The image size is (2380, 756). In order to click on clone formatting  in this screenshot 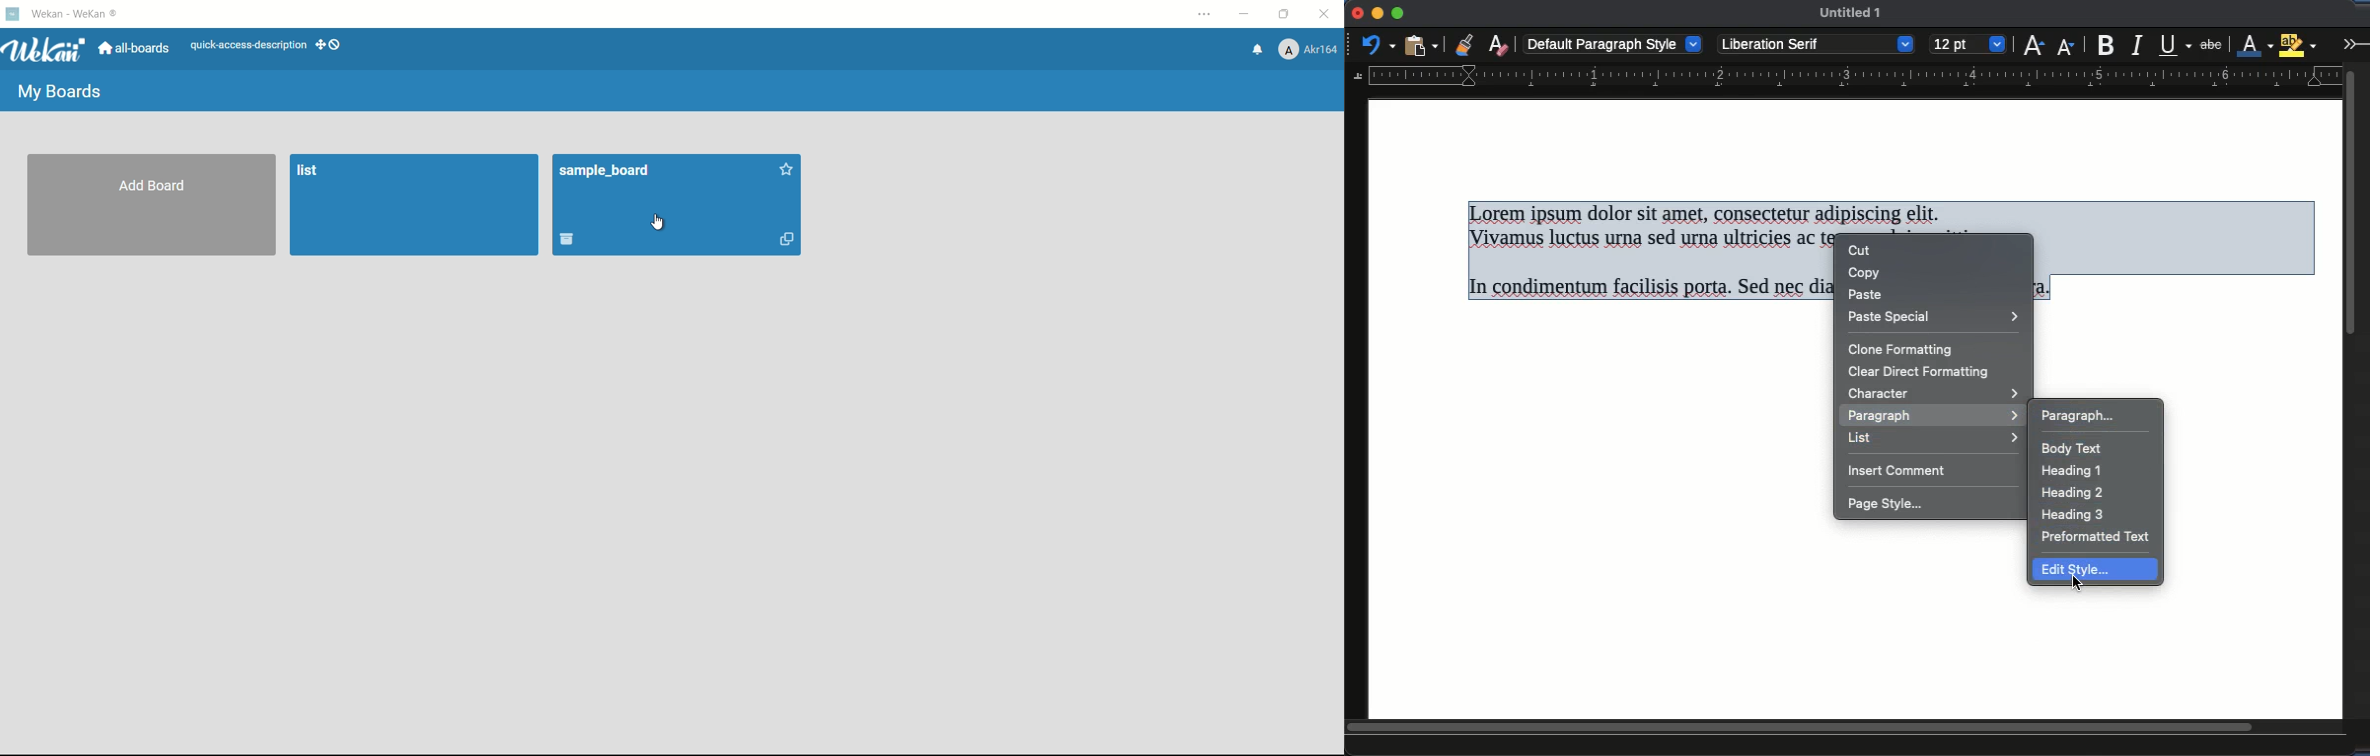, I will do `click(1903, 352)`.